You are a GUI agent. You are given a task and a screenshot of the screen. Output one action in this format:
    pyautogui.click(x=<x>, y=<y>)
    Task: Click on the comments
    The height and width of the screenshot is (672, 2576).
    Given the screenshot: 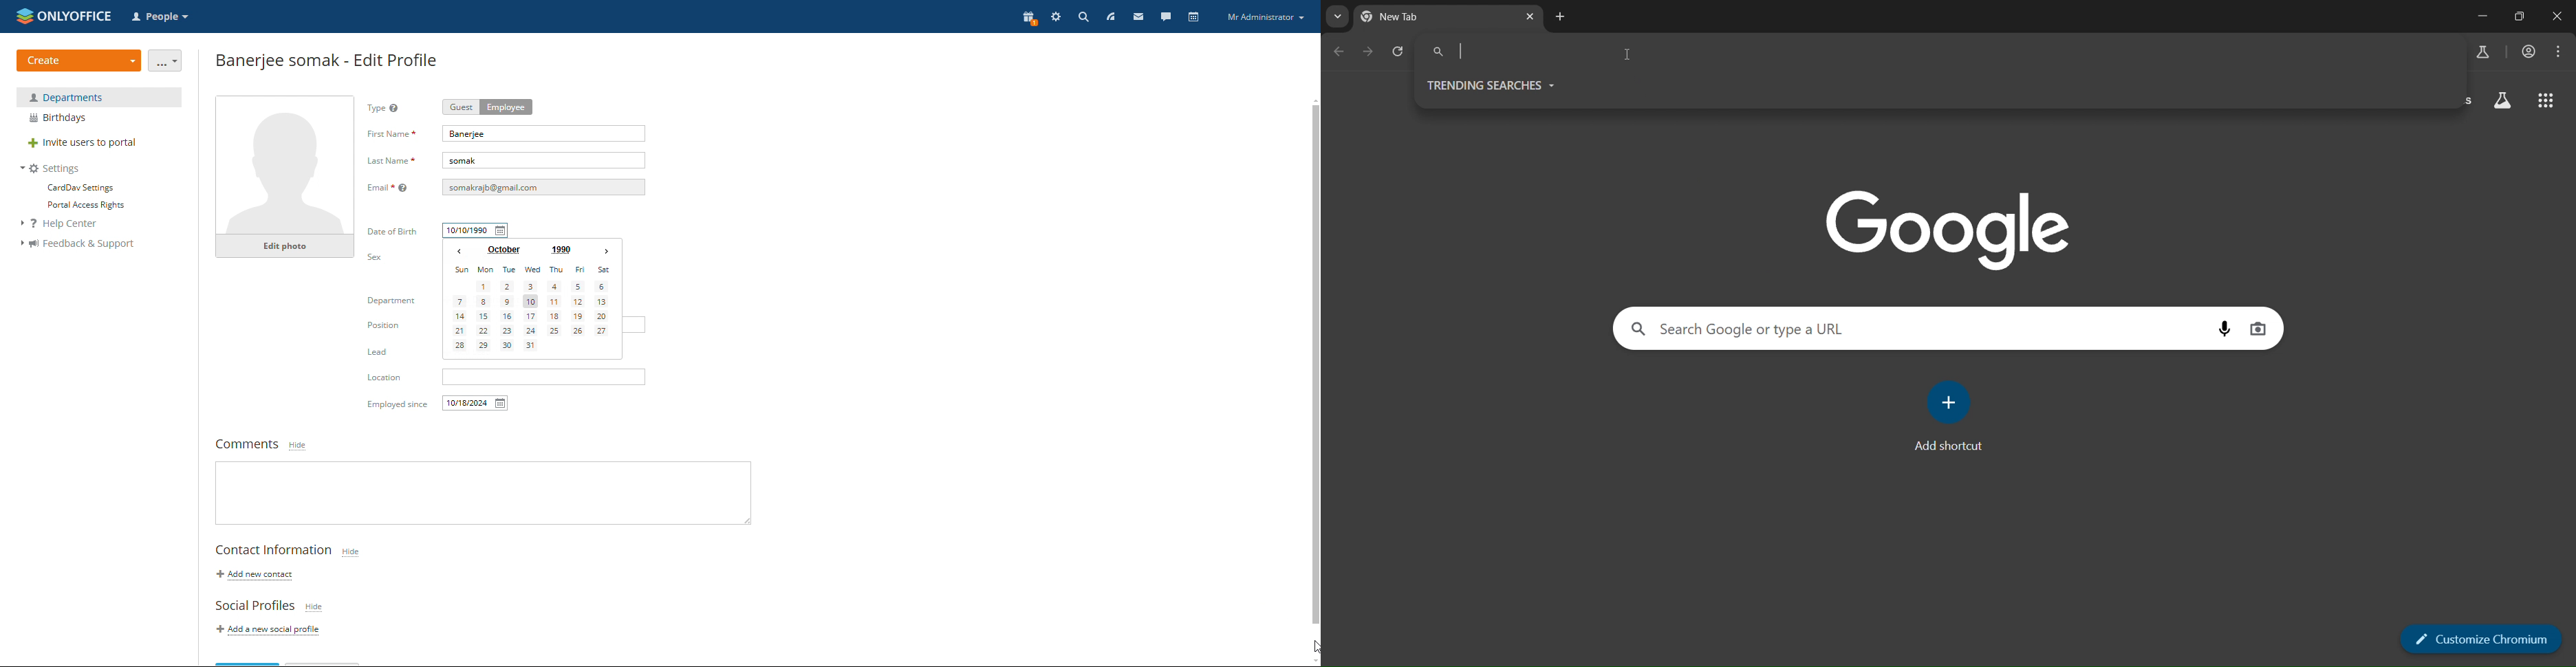 What is the action you would take?
    pyautogui.click(x=243, y=445)
    